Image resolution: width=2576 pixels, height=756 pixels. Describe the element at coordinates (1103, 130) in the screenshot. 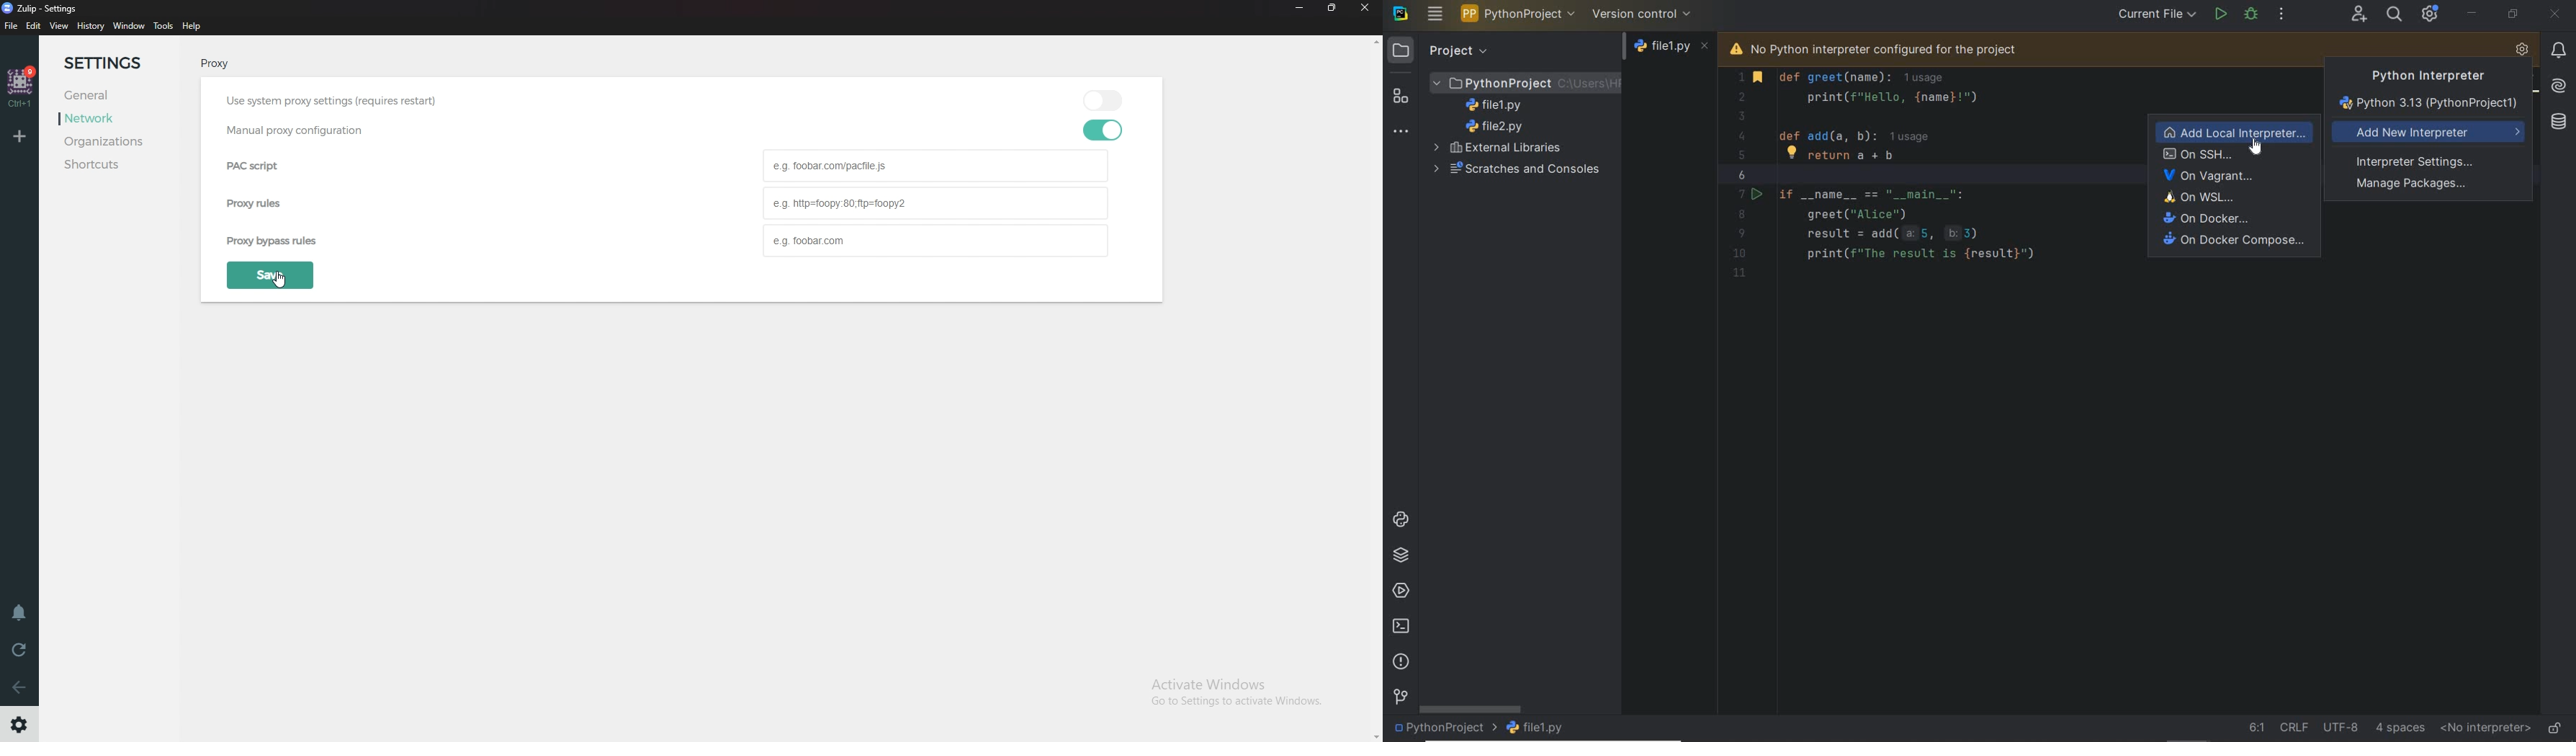

I see `toggle` at that location.